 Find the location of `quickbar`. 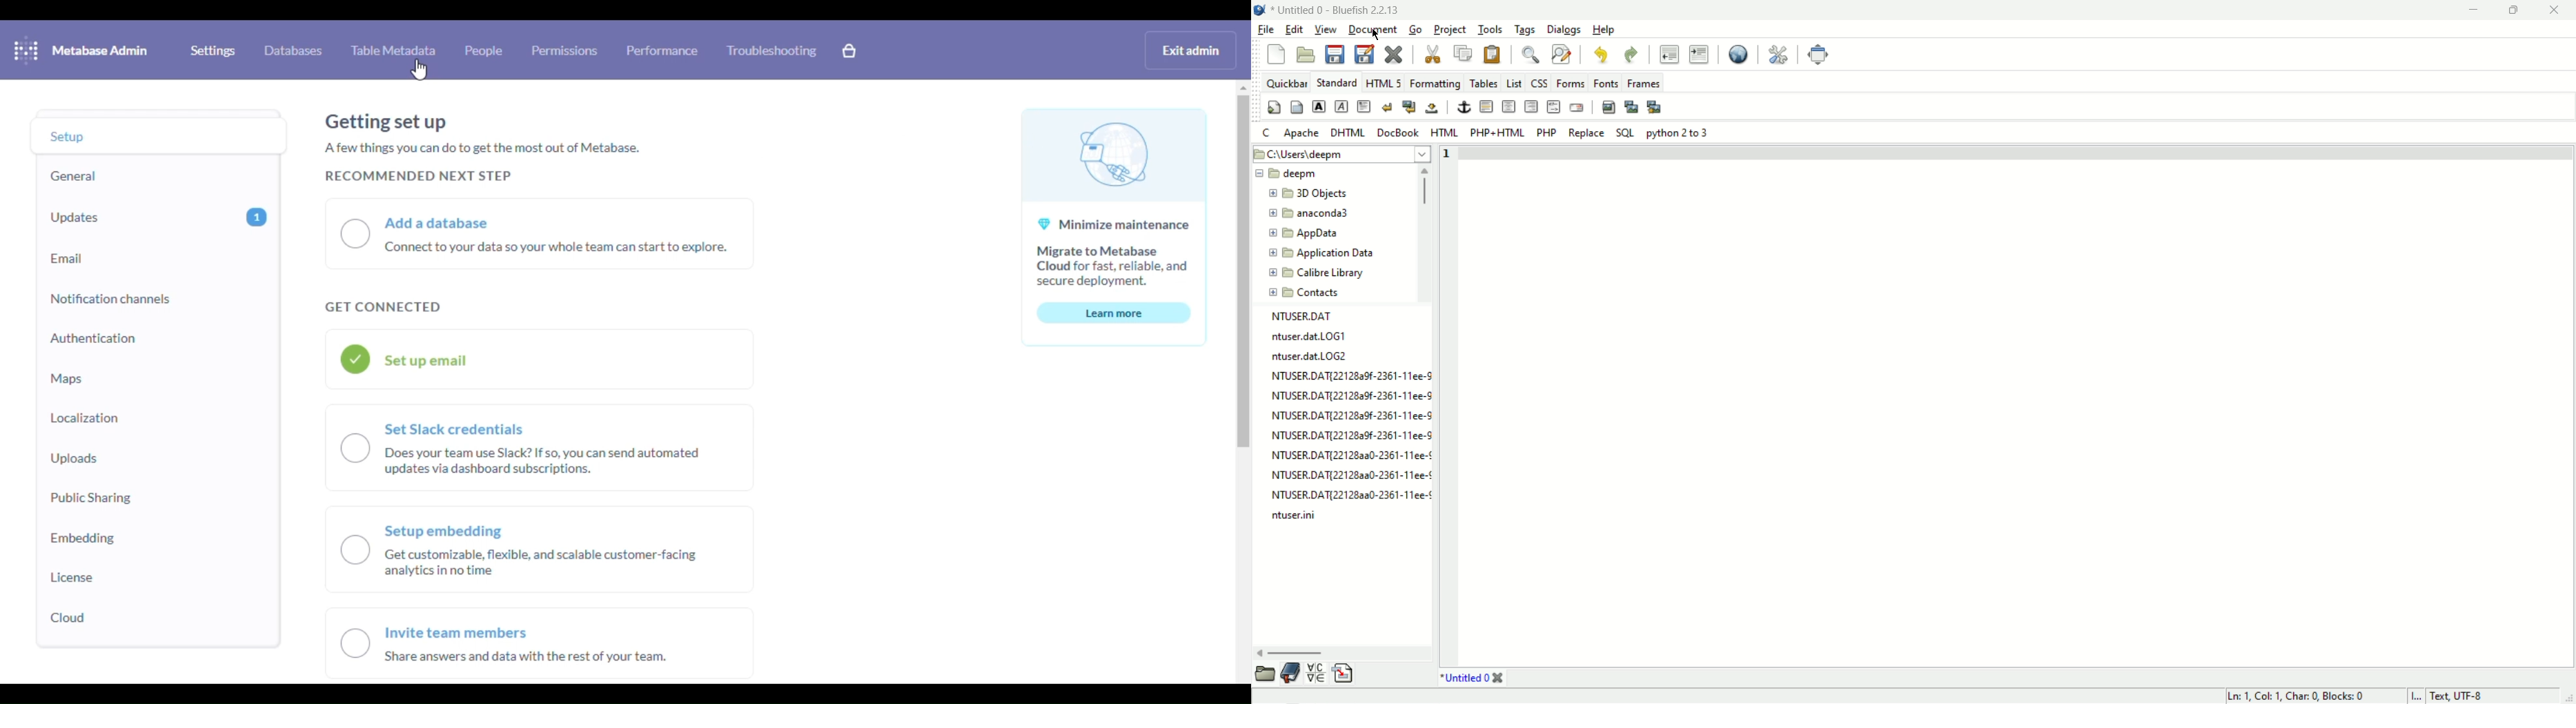

quickbar is located at coordinates (1286, 83).